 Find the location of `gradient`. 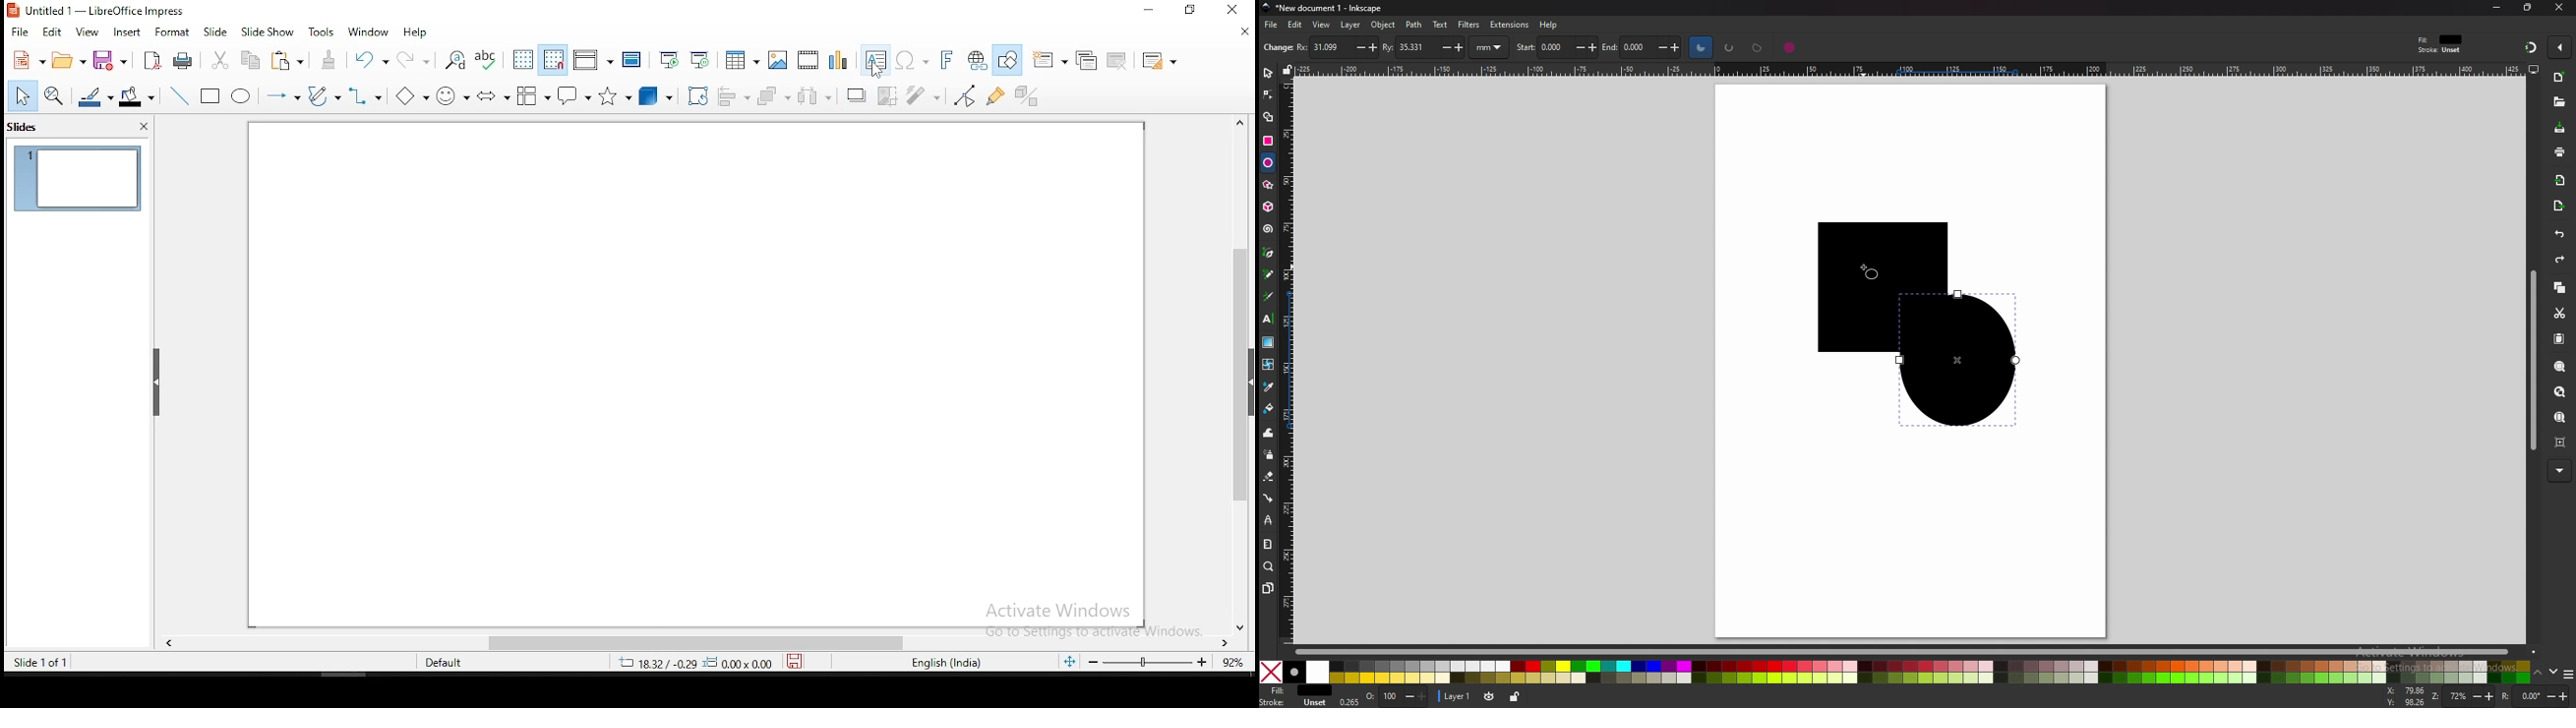

gradient is located at coordinates (1268, 342).